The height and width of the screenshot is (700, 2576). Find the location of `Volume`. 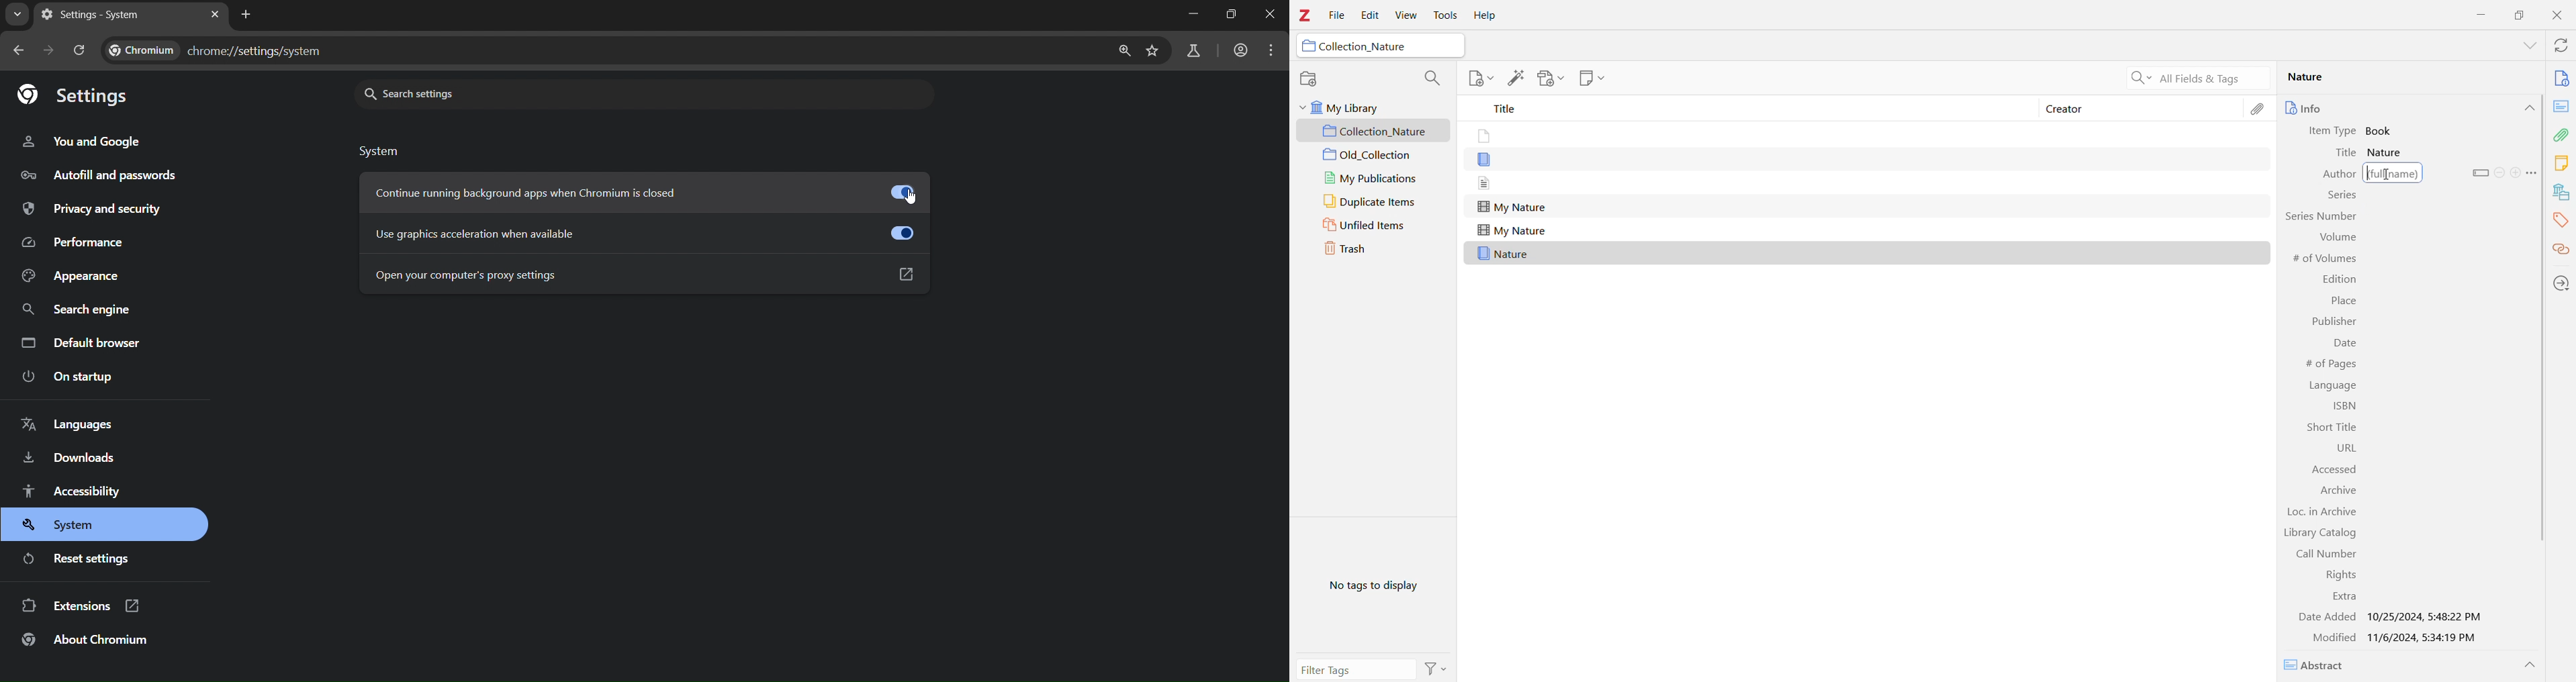

Volume is located at coordinates (2336, 236).